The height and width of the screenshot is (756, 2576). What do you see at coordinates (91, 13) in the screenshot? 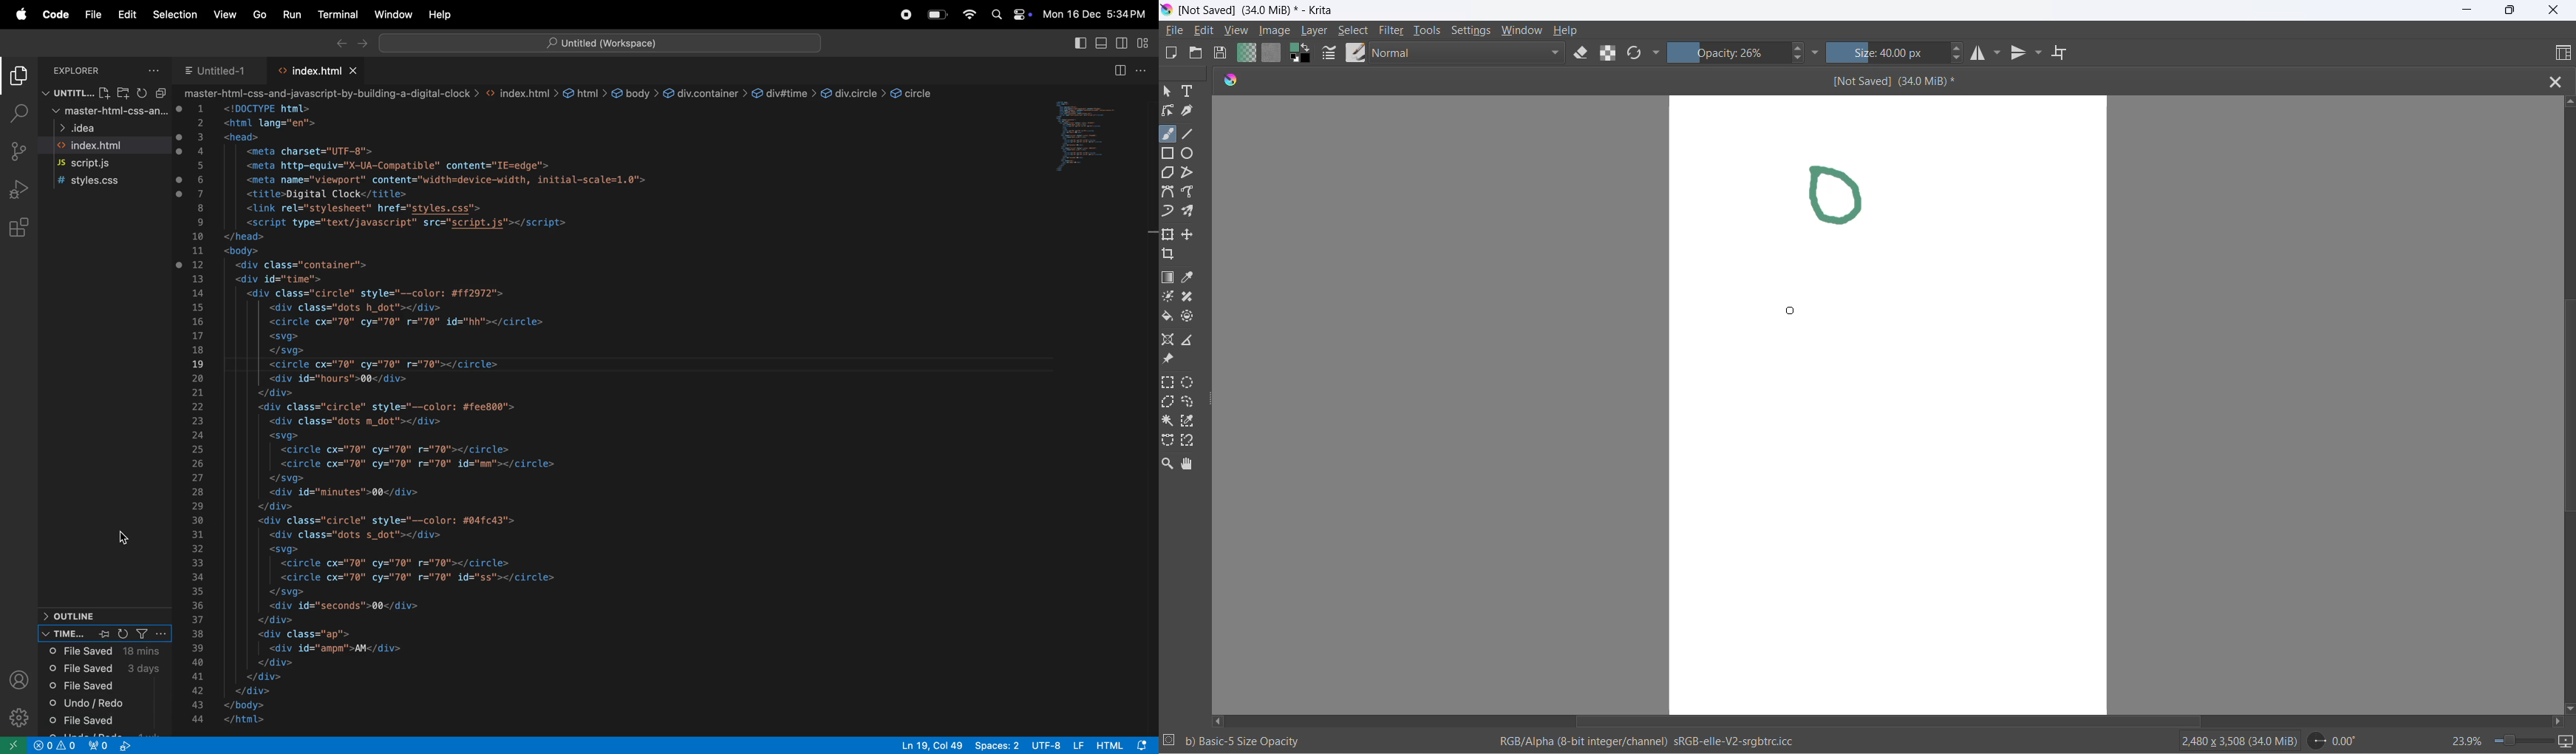
I see `File` at bounding box center [91, 13].